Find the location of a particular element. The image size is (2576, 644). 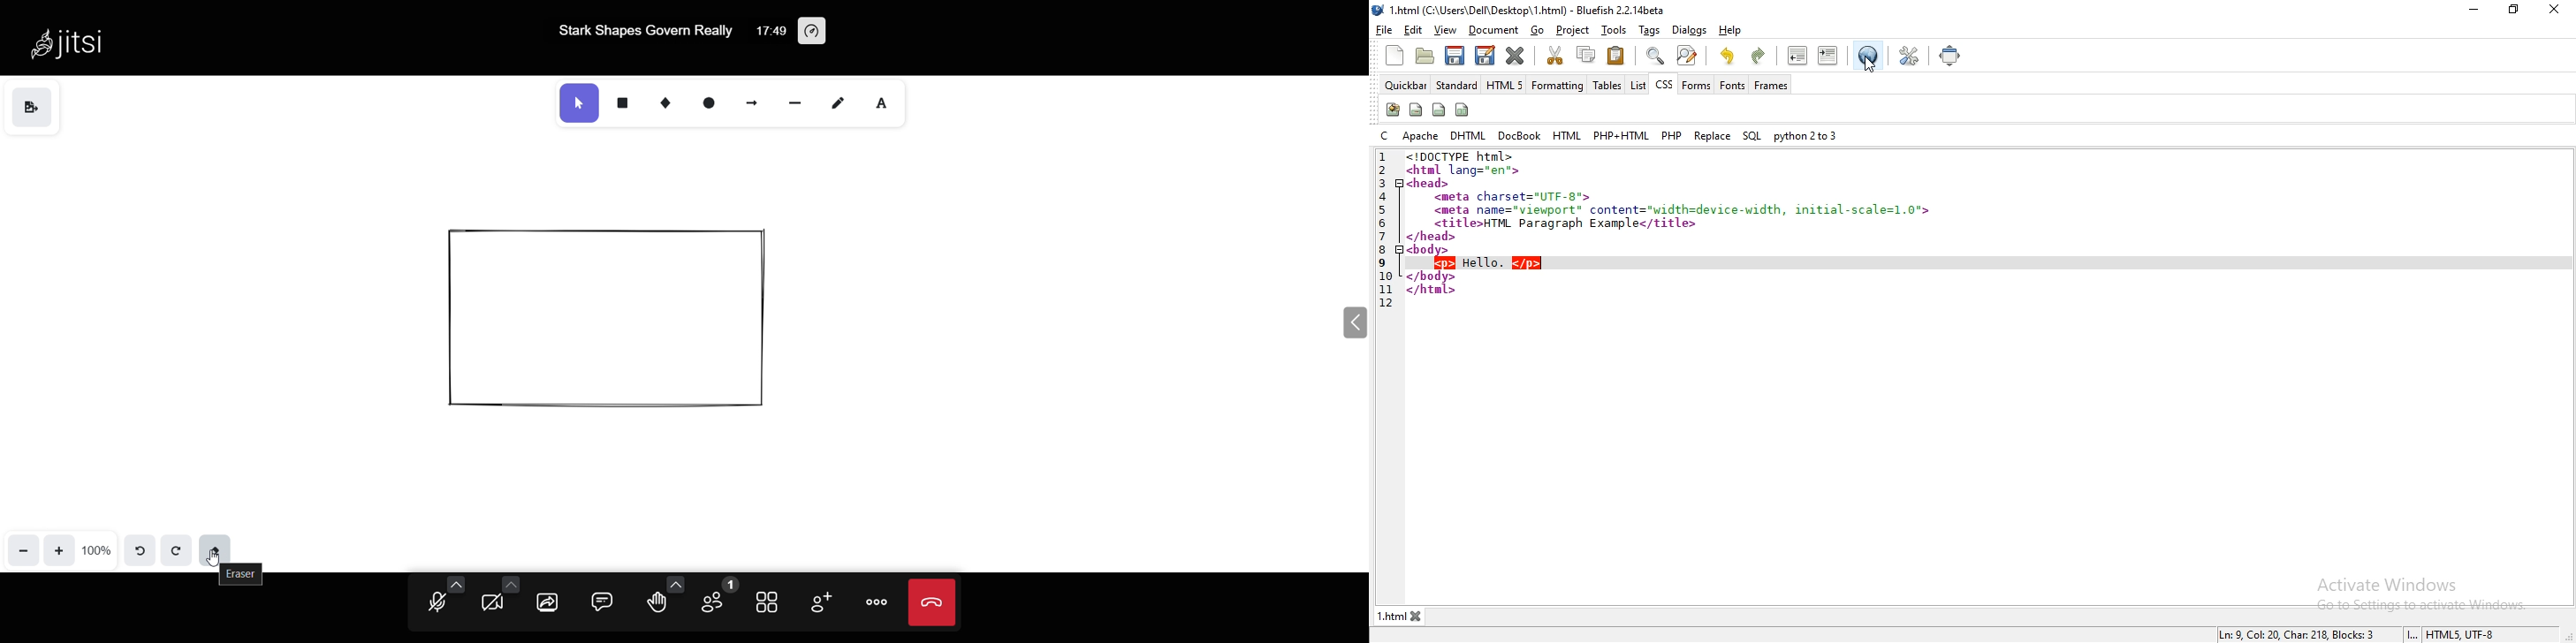

cut is located at coordinates (1555, 55).